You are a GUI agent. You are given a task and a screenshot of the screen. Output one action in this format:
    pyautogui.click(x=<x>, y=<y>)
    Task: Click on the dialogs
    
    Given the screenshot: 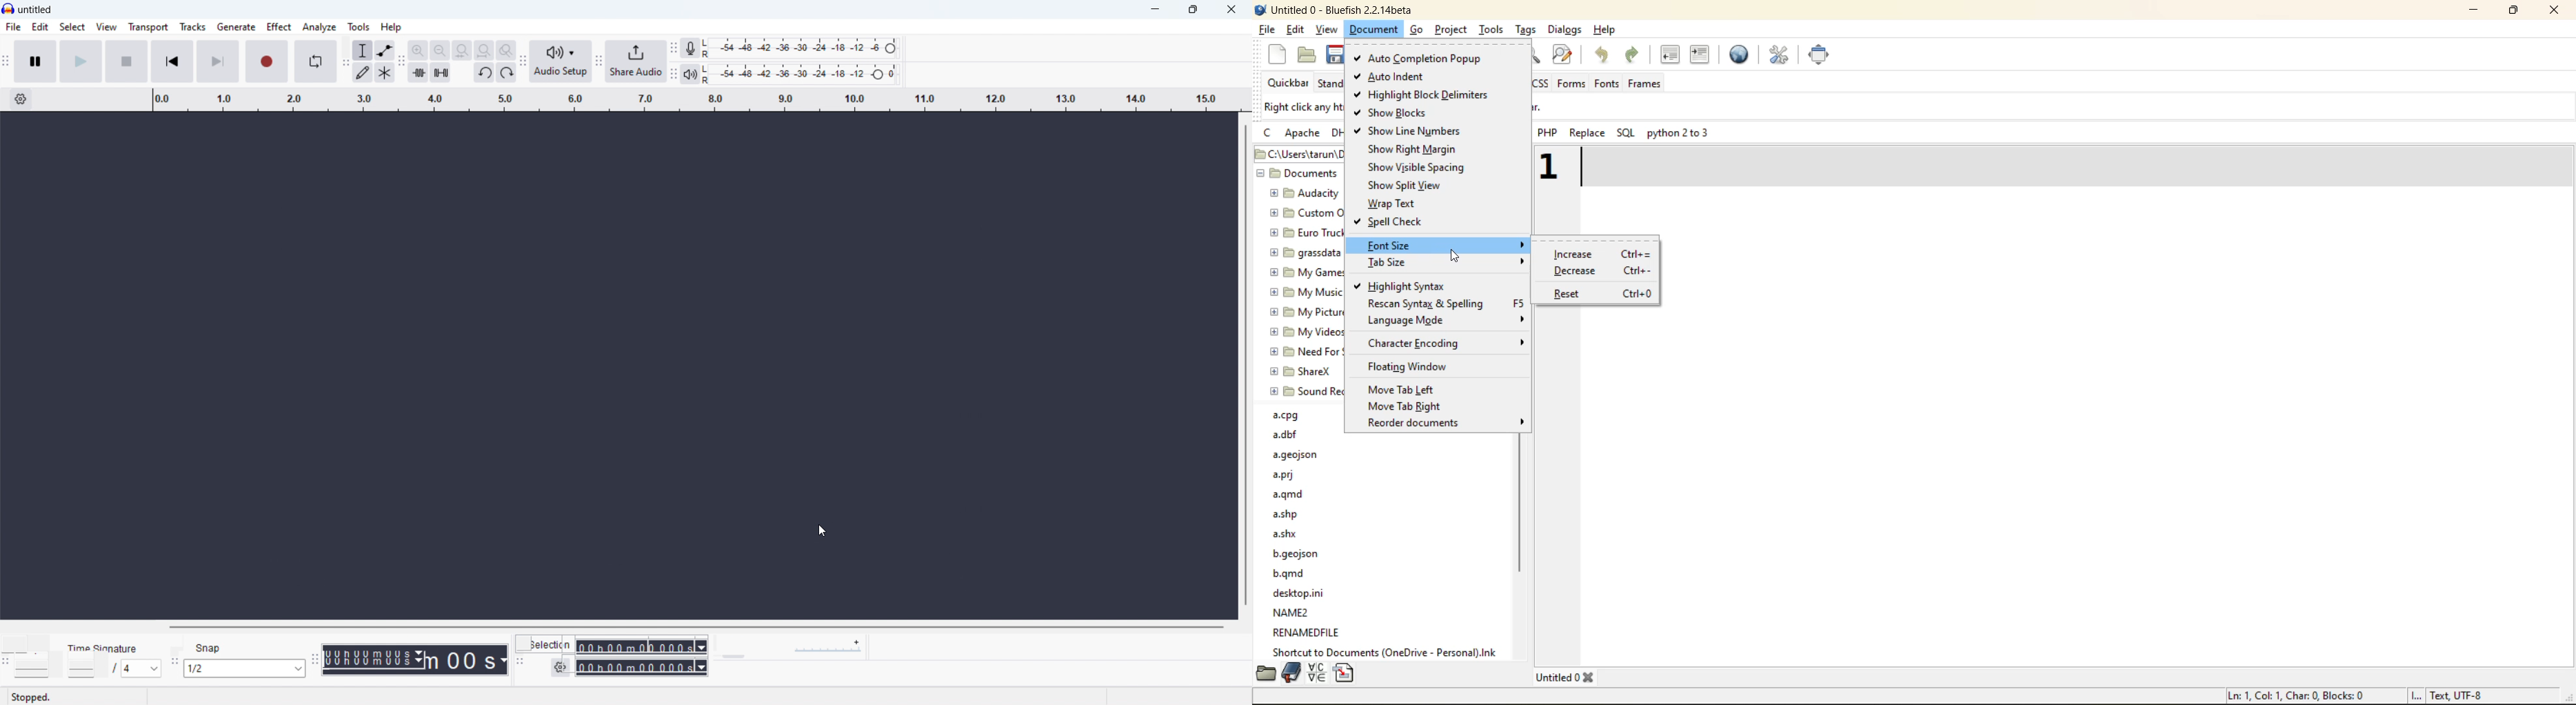 What is the action you would take?
    pyautogui.click(x=1569, y=30)
    